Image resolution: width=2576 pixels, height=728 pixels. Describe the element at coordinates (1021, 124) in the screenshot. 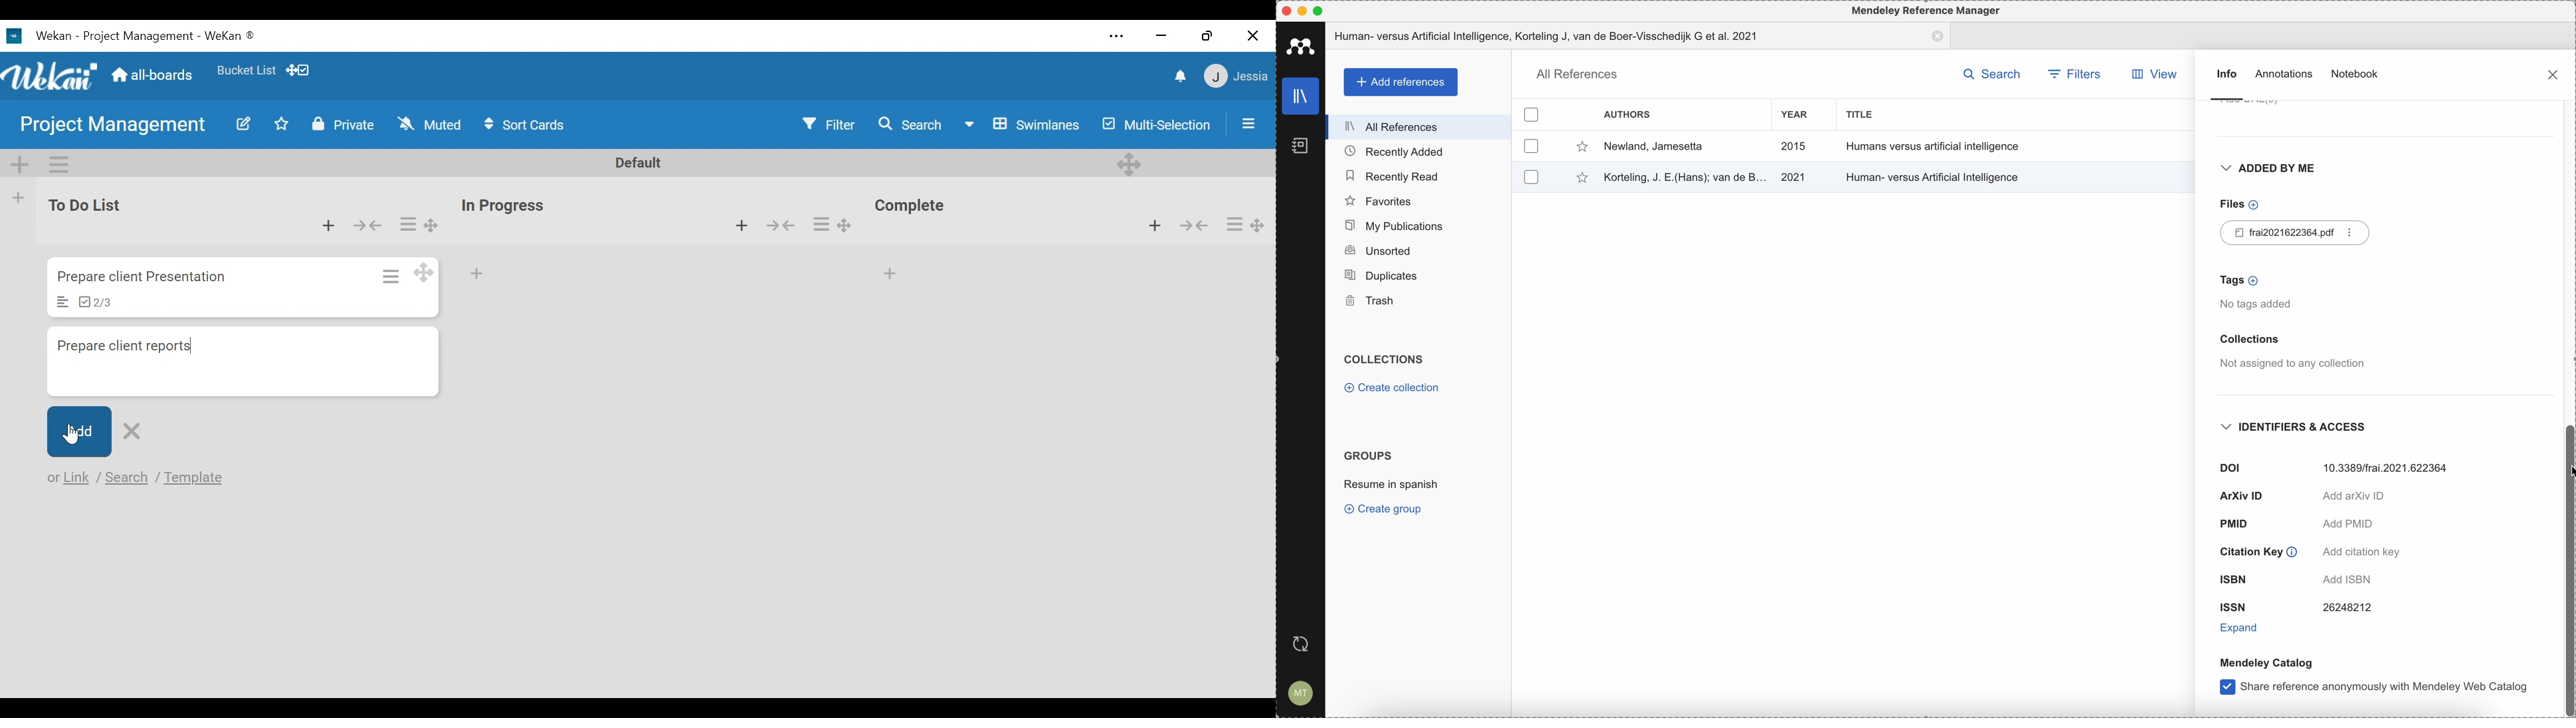

I see `swim lanes` at that location.